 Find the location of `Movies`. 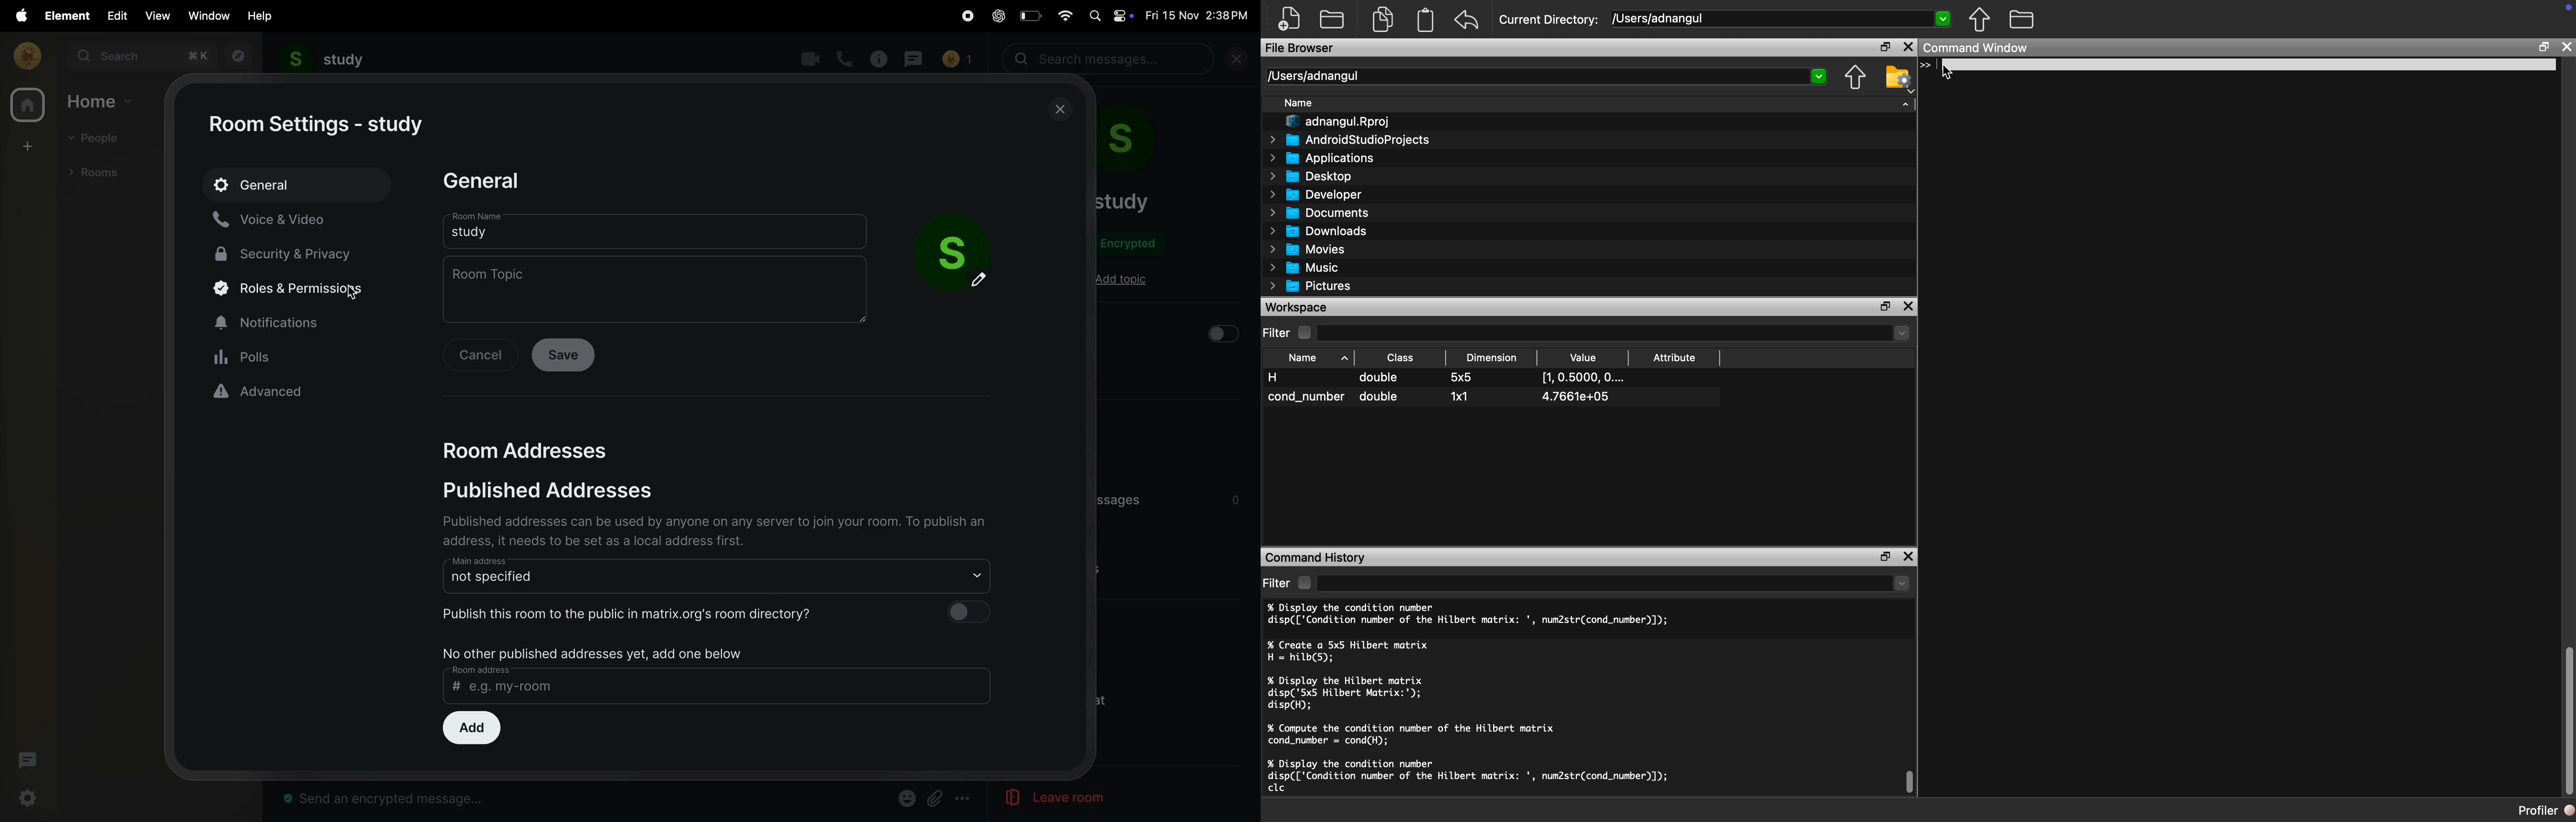

Movies is located at coordinates (1306, 249).